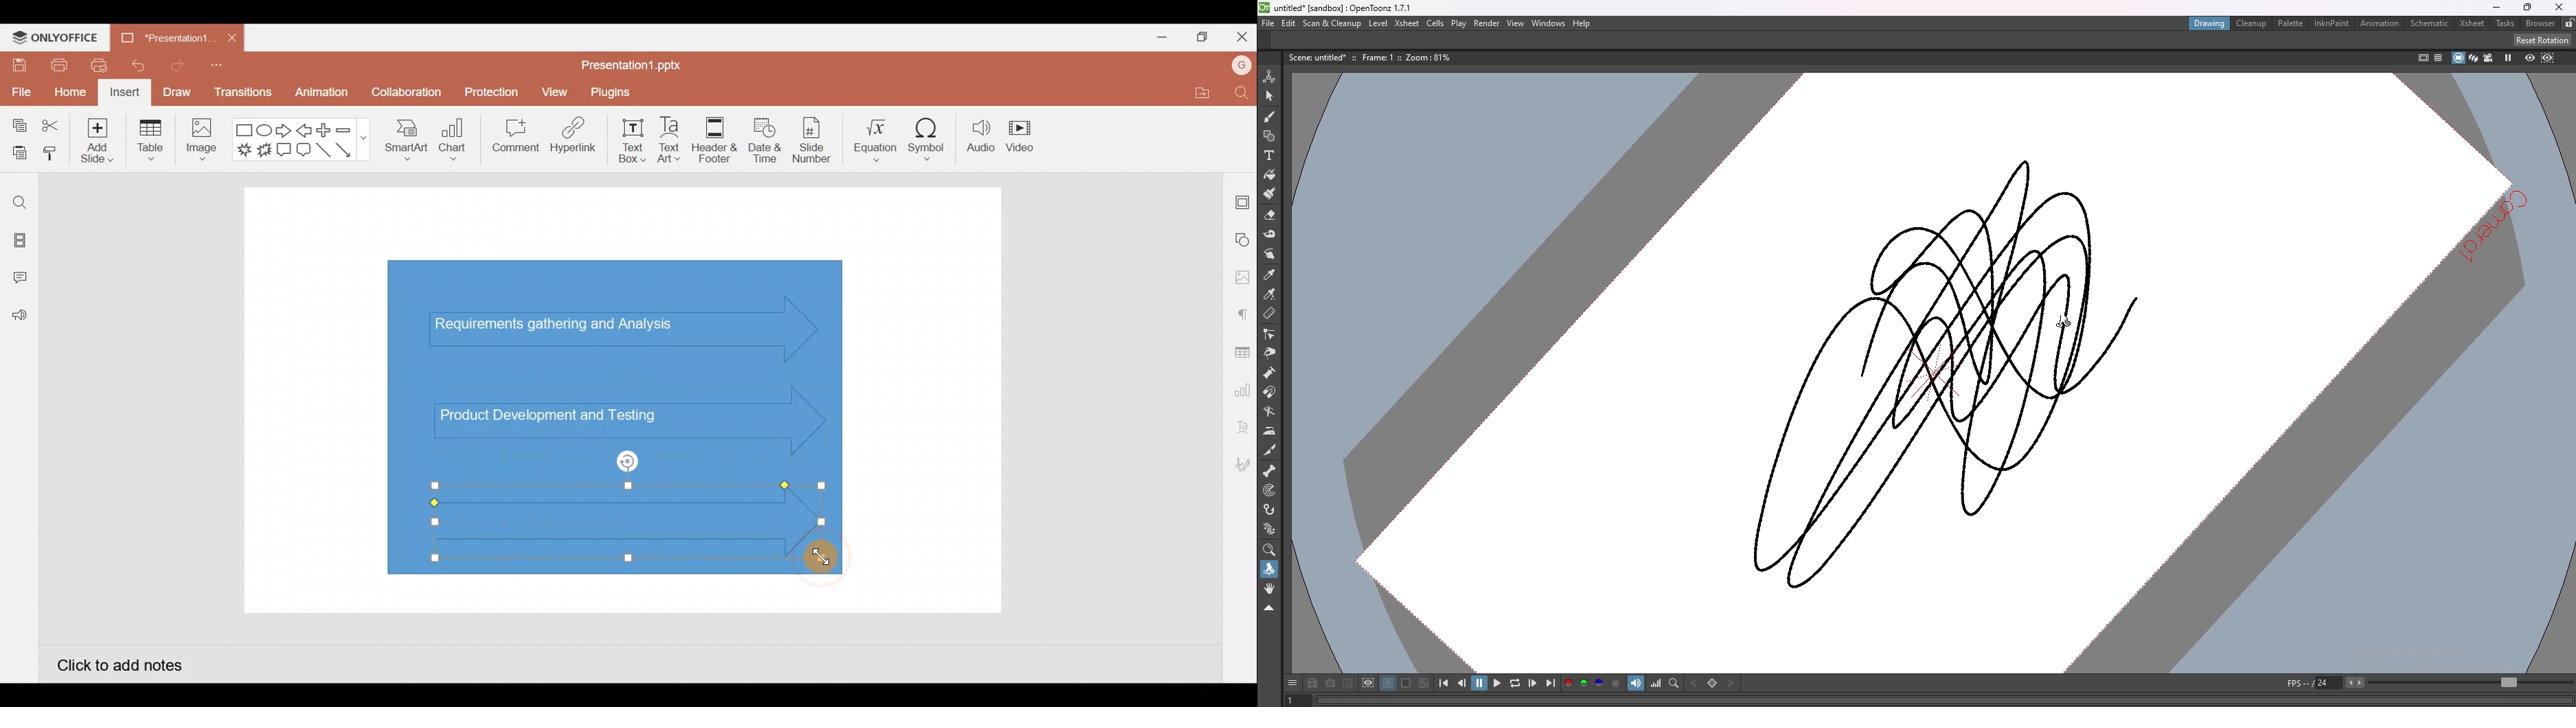 Image resolution: width=2576 pixels, height=728 pixels. What do you see at coordinates (1240, 388) in the screenshot?
I see `Chart settings` at bounding box center [1240, 388].